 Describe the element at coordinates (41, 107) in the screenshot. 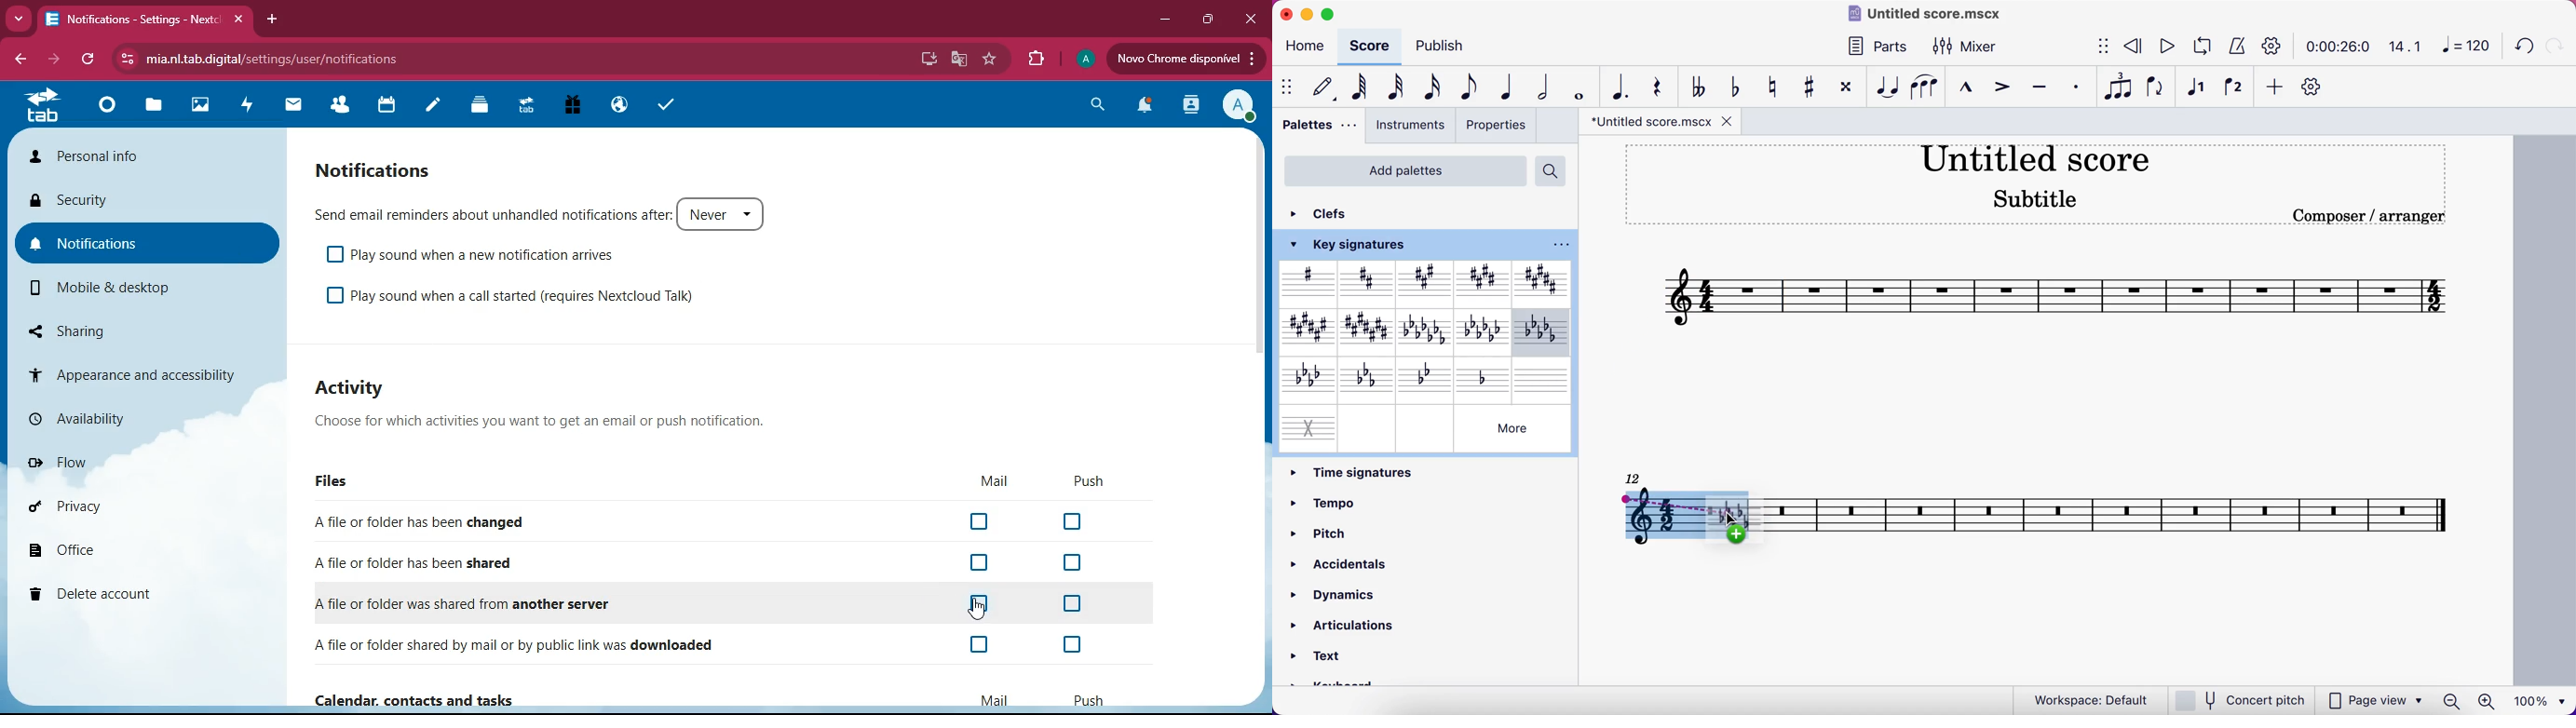

I see `tab` at that location.